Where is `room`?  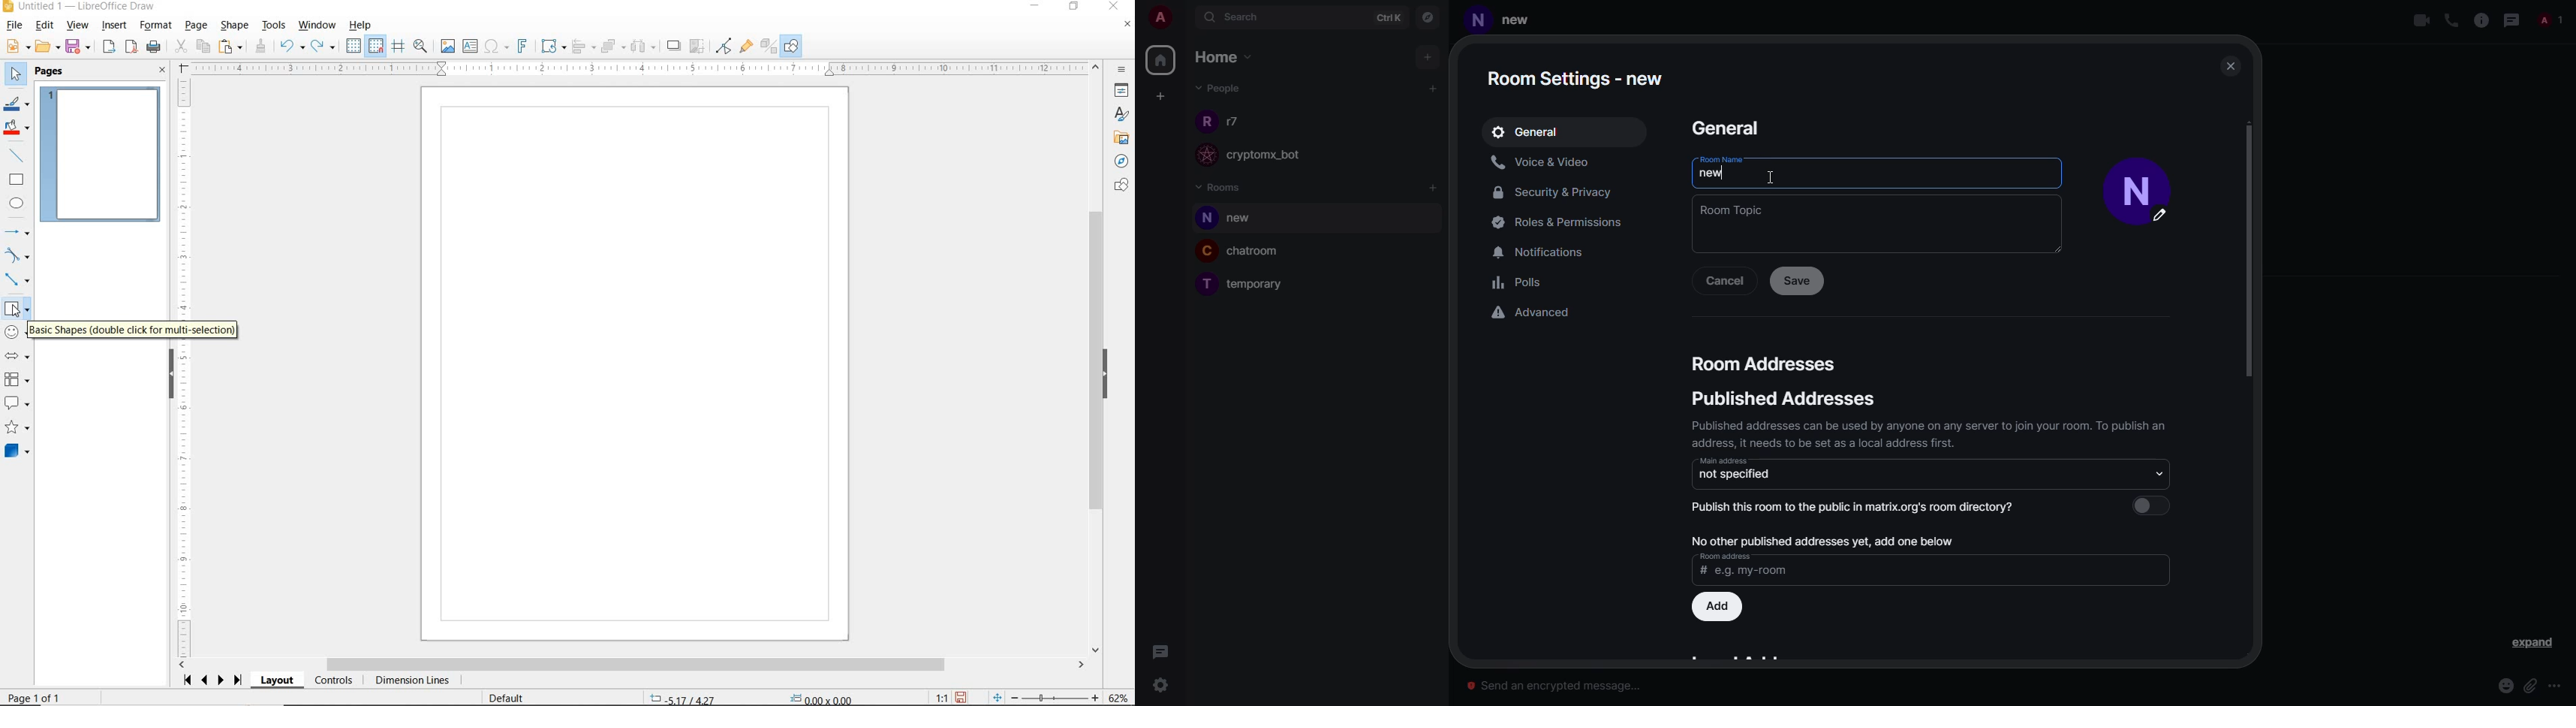 room is located at coordinates (1260, 252).